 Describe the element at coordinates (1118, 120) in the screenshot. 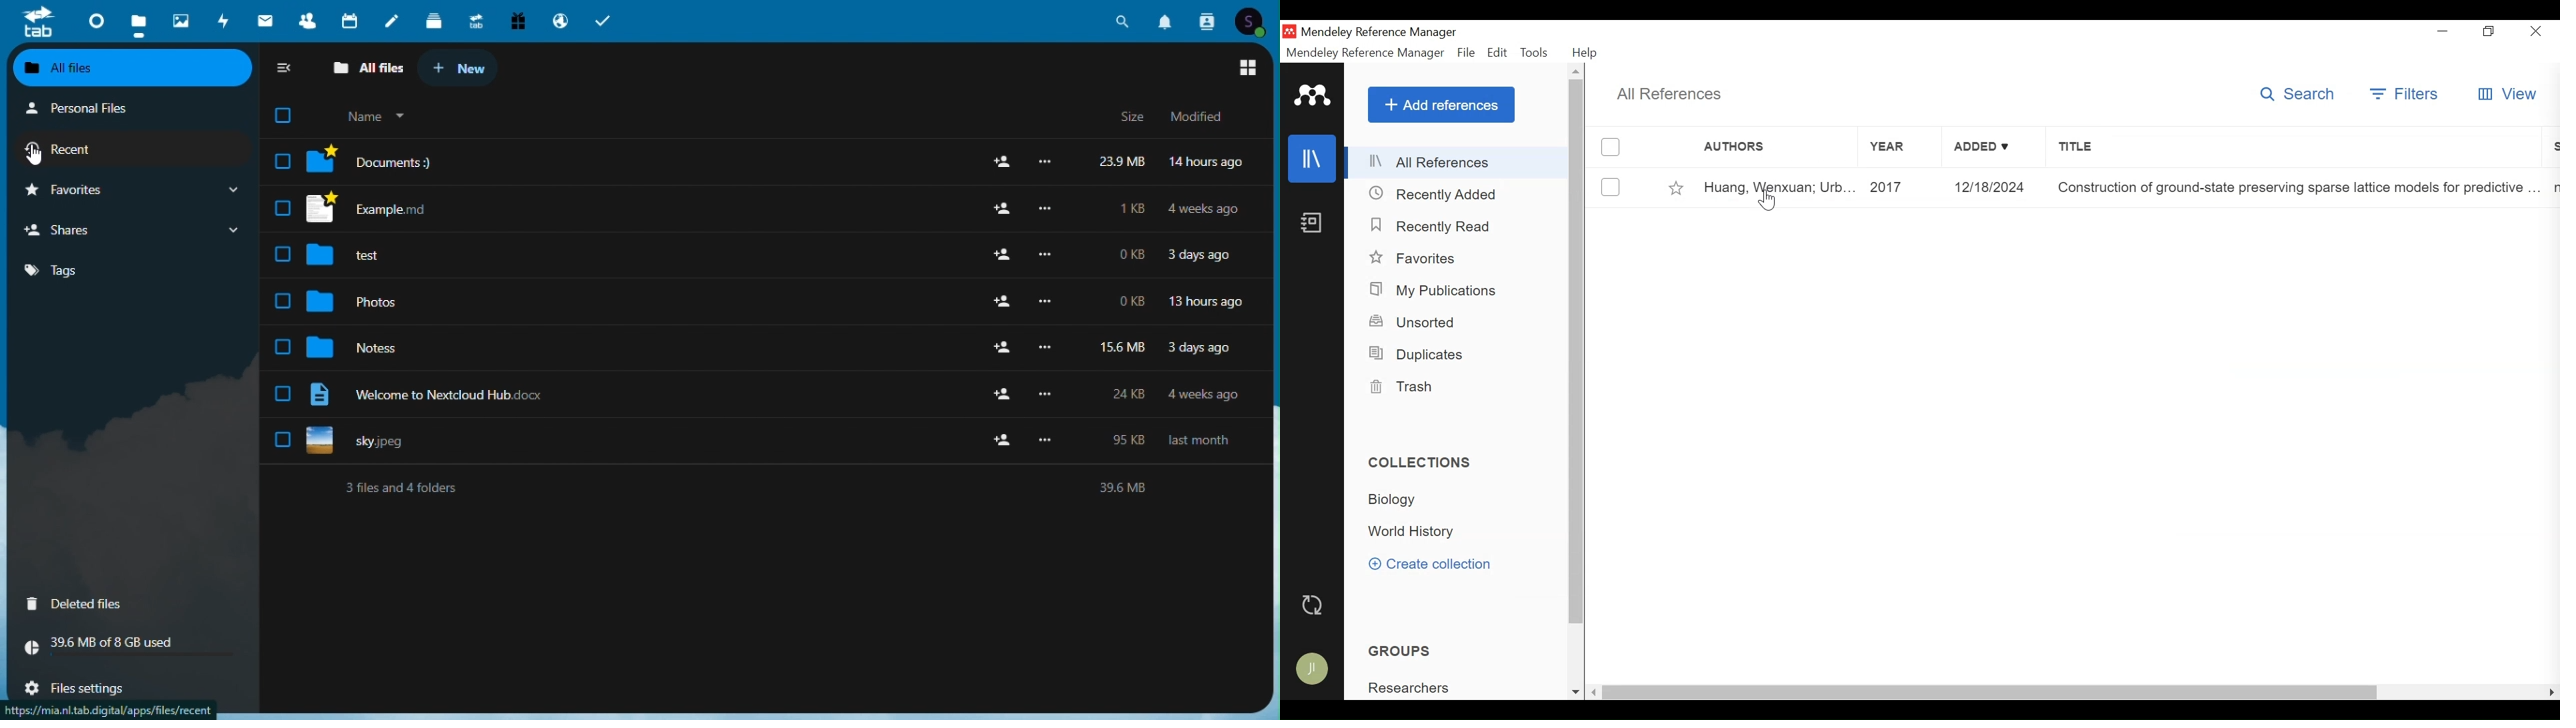

I see `size` at that location.